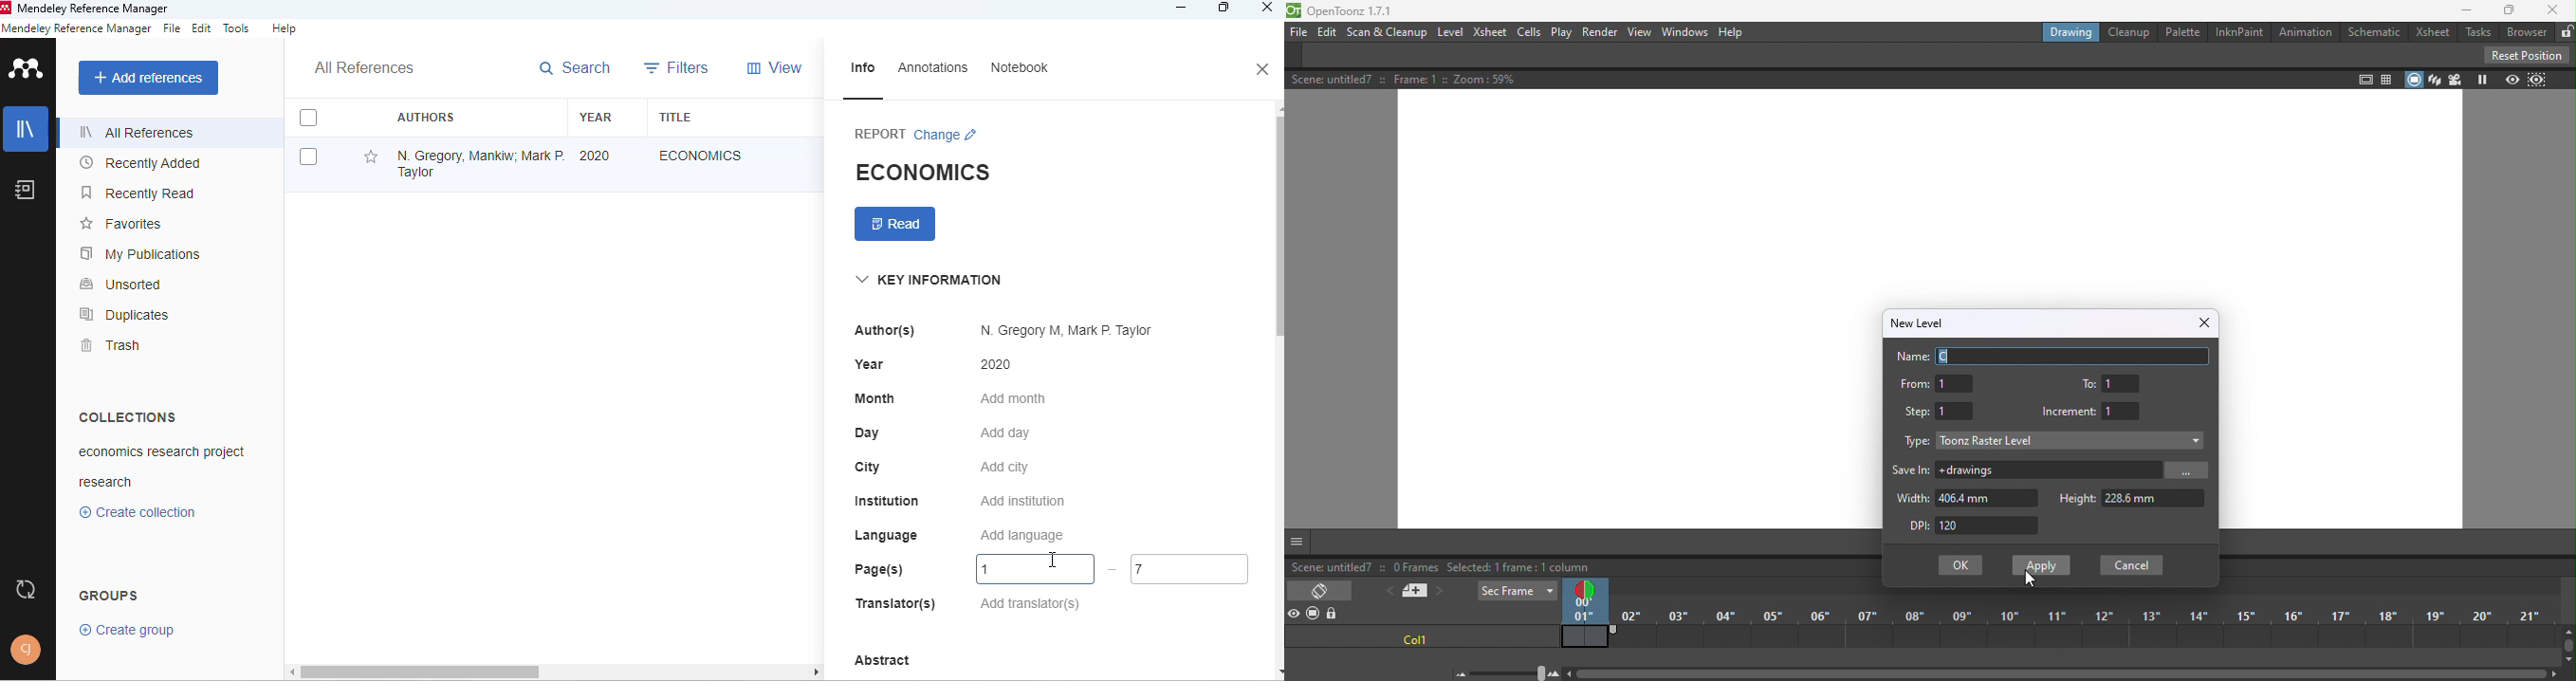 This screenshot has height=700, width=2576. Describe the element at coordinates (1014, 398) in the screenshot. I see `add month` at that location.